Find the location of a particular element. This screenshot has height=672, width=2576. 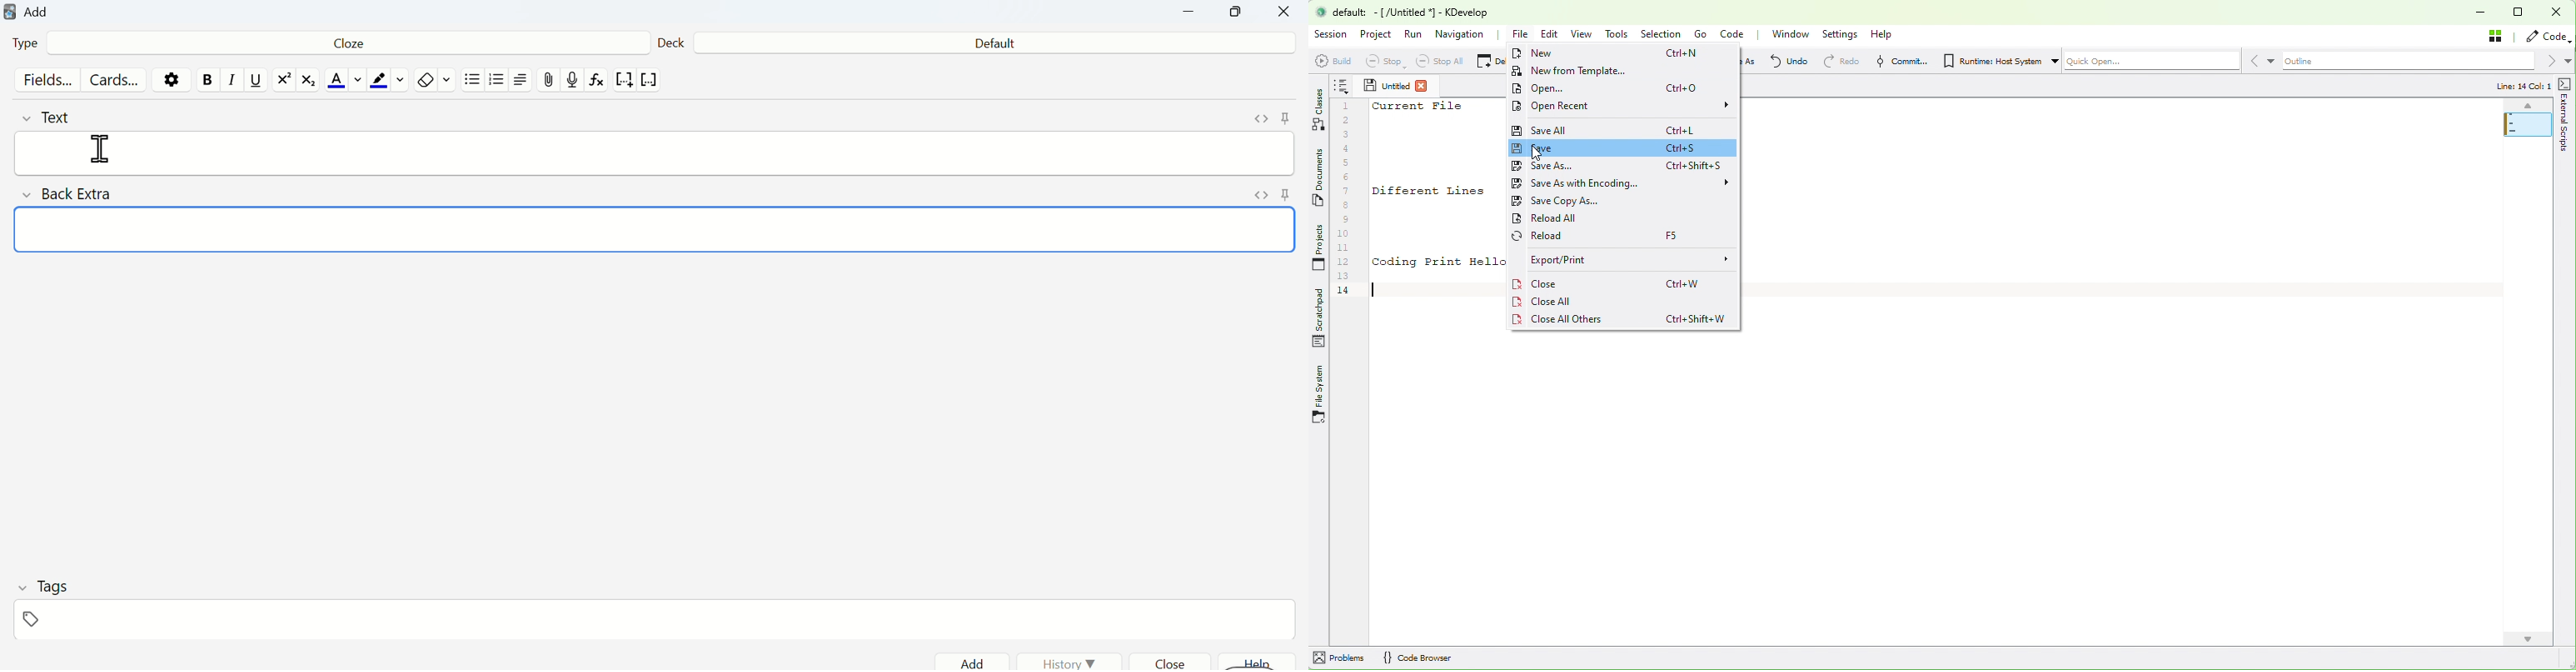

Back Extra is located at coordinates (74, 195).